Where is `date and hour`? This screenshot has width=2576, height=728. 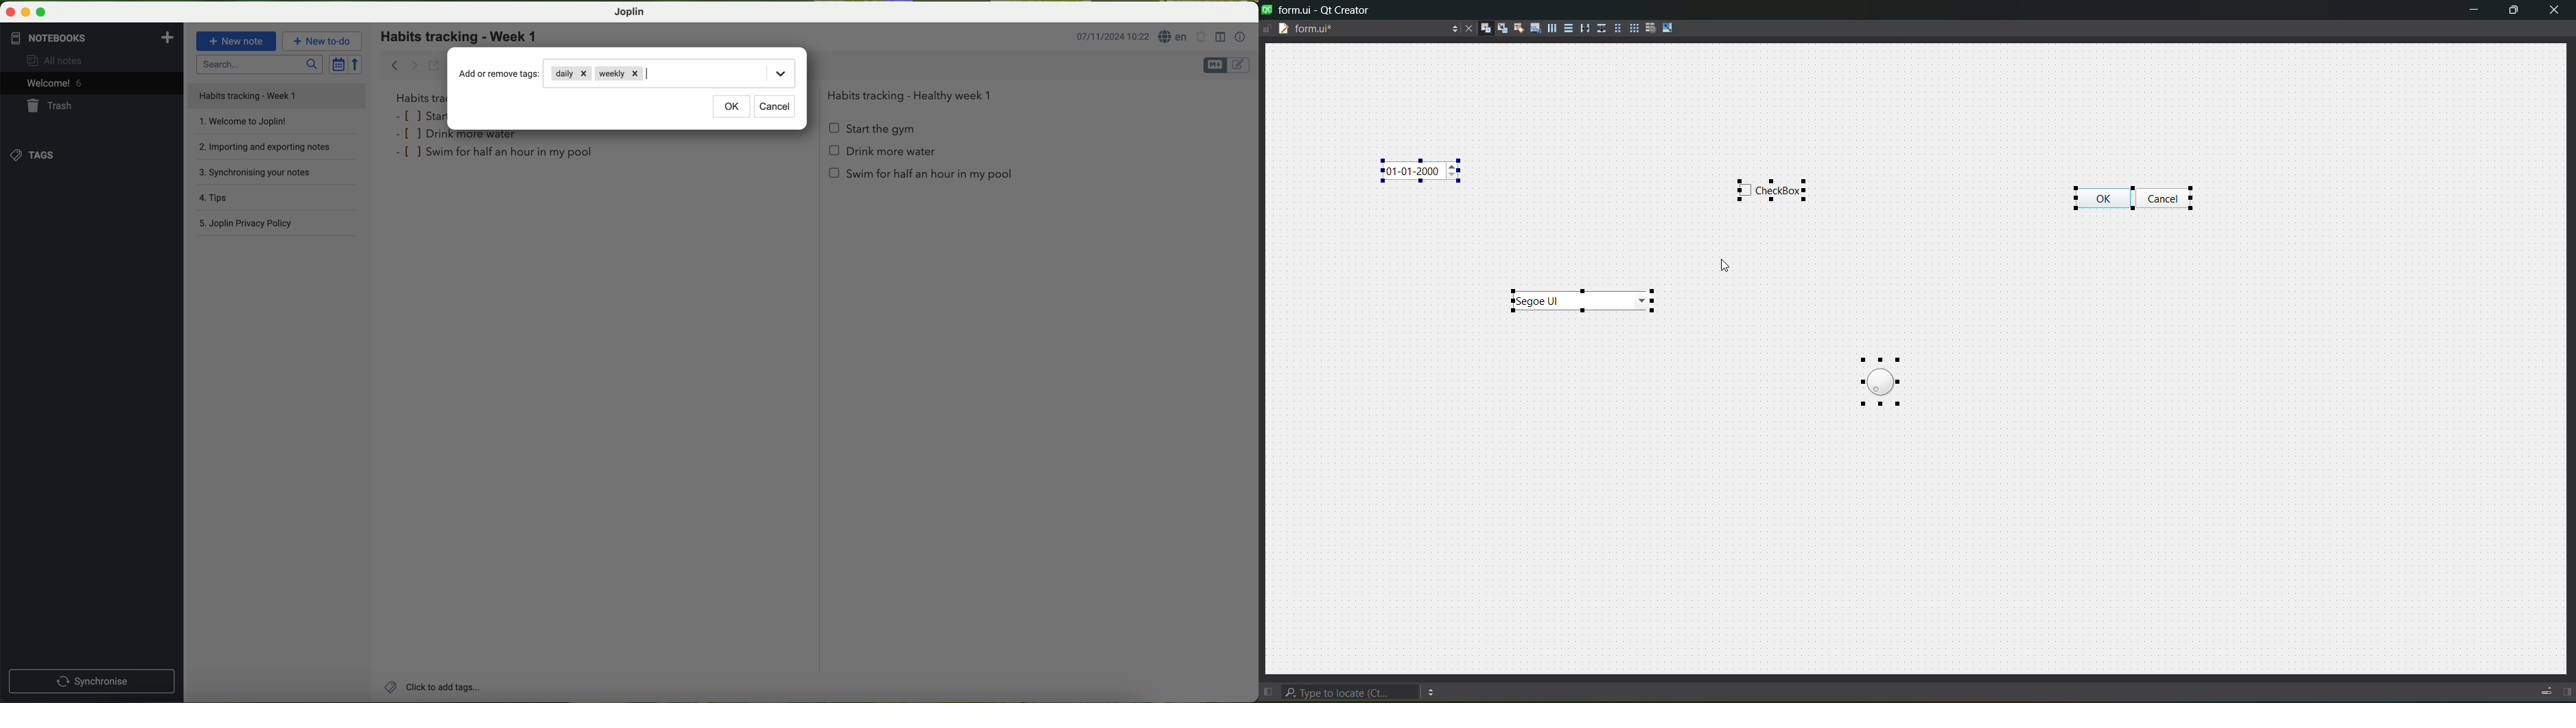 date and hour is located at coordinates (1112, 36).